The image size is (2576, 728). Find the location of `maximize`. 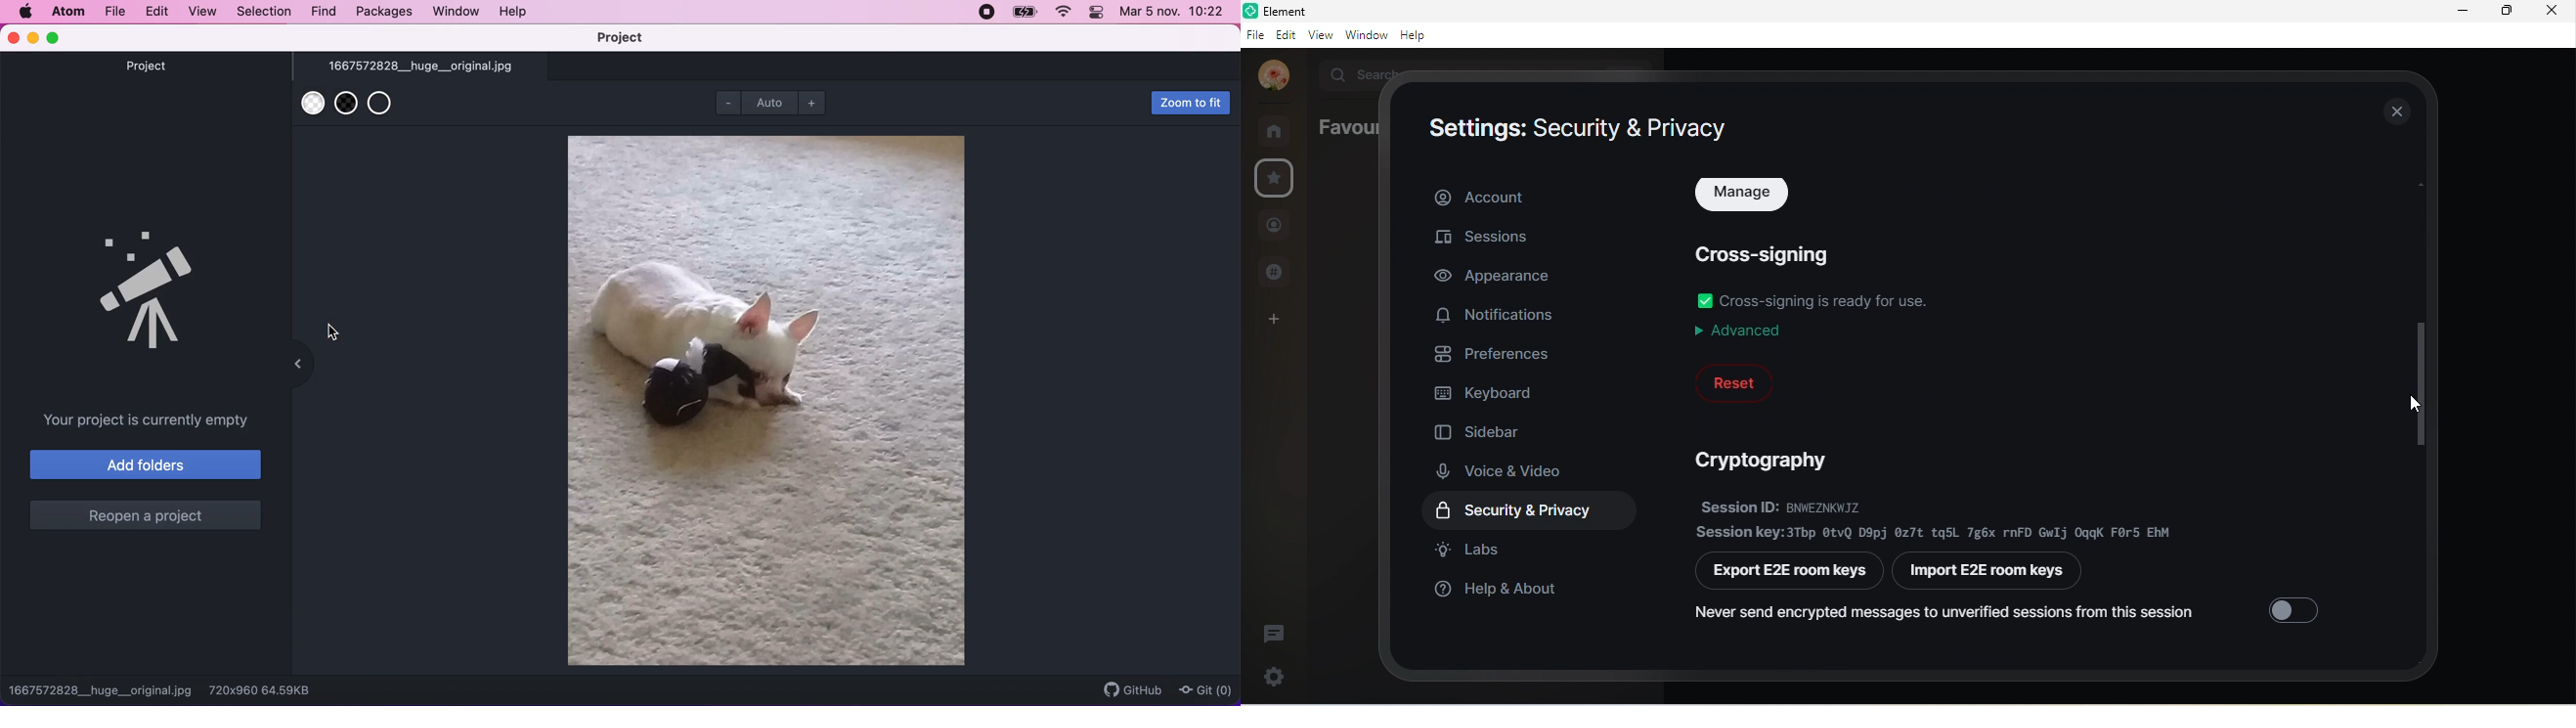

maximize is located at coordinates (2504, 12).